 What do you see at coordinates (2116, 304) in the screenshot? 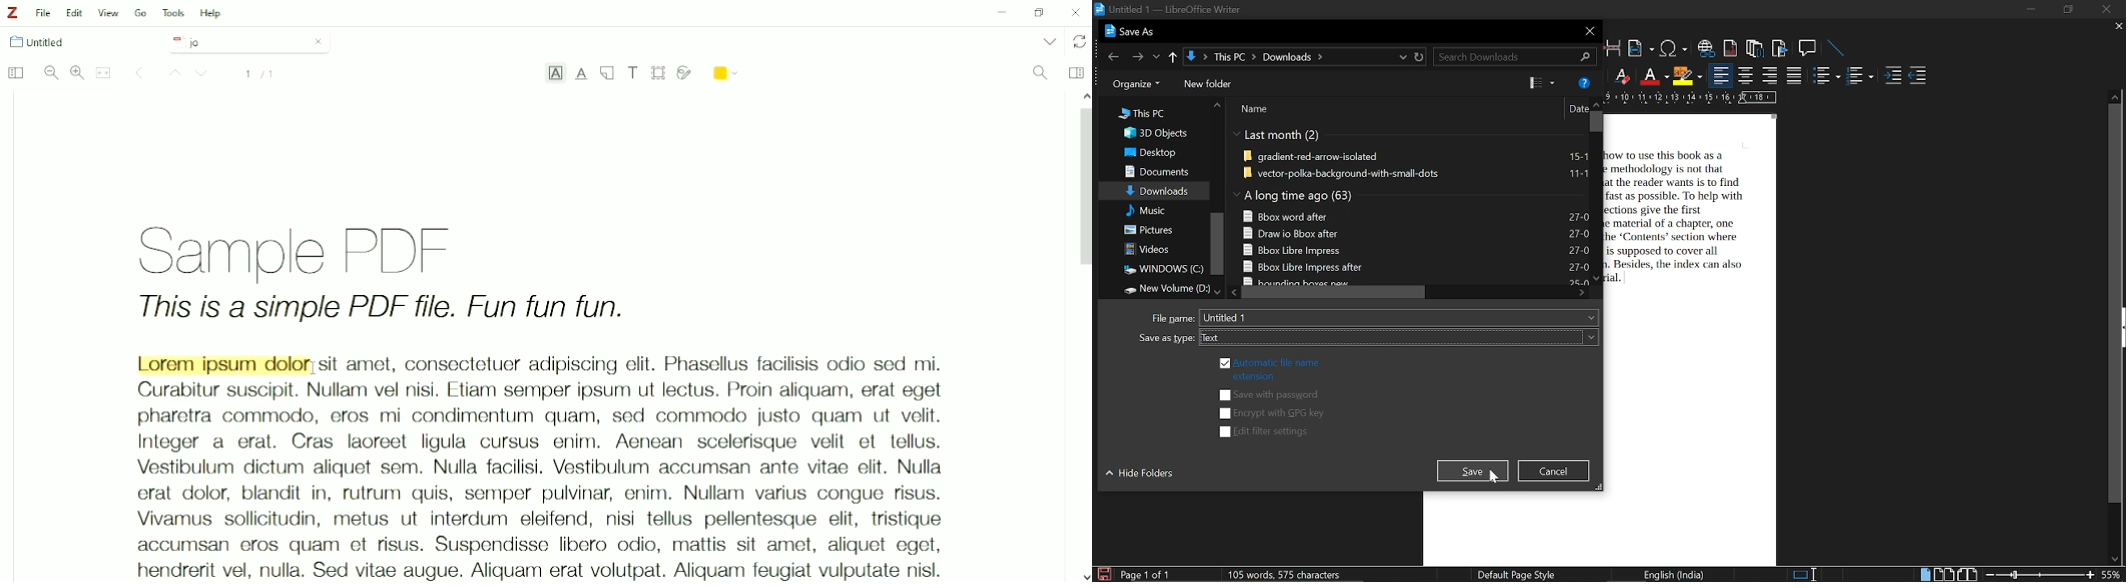
I see `vertically scrollbar` at bounding box center [2116, 304].